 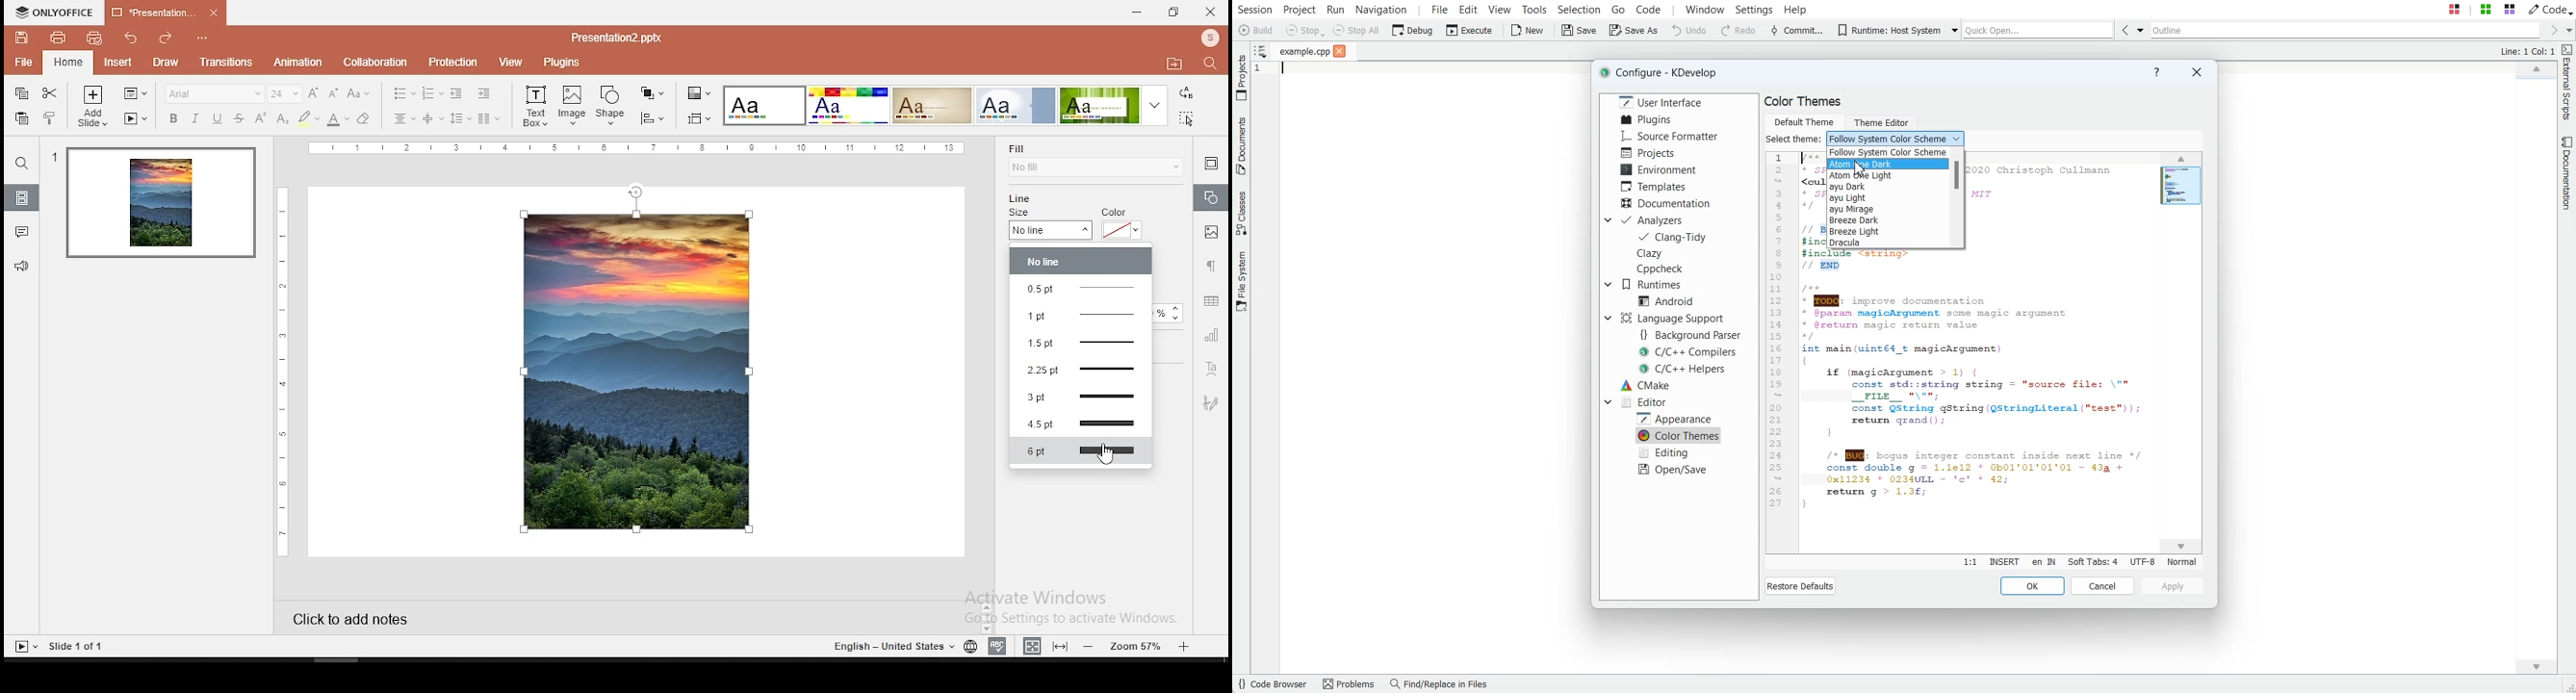 What do you see at coordinates (1139, 645) in the screenshot?
I see `zoom level` at bounding box center [1139, 645].